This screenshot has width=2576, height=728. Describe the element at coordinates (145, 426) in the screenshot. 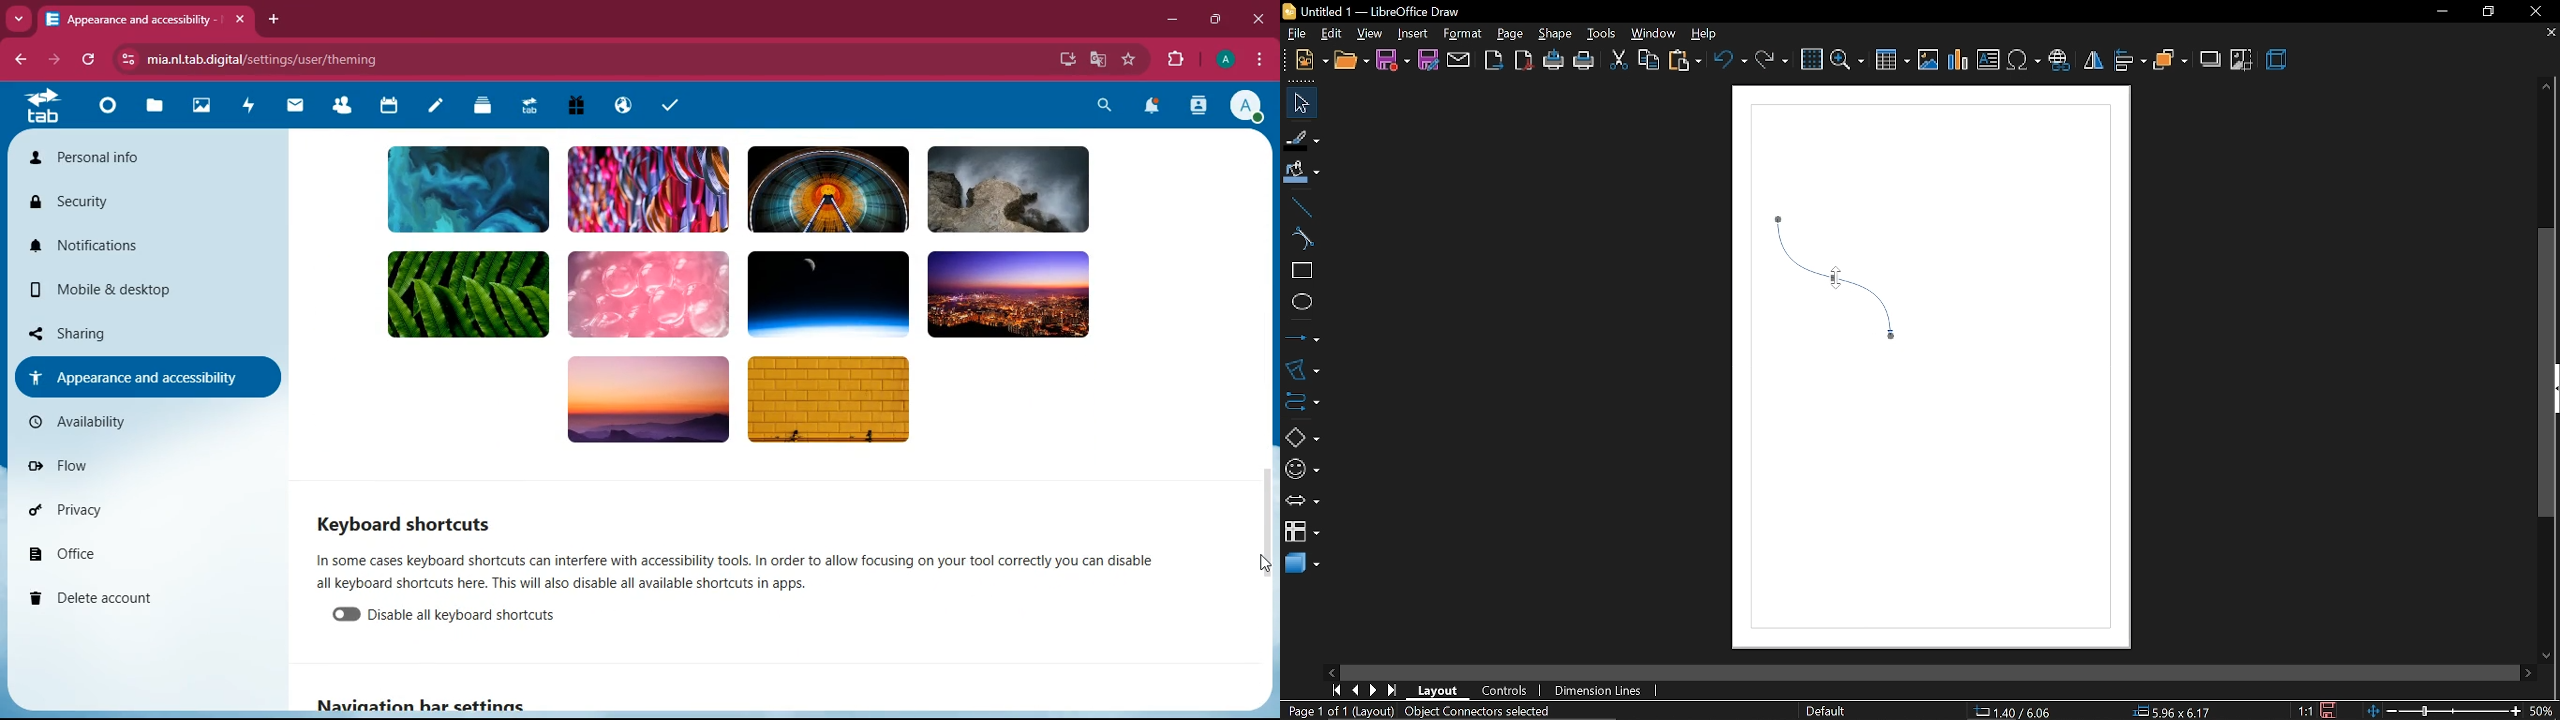

I see `availiability` at that location.